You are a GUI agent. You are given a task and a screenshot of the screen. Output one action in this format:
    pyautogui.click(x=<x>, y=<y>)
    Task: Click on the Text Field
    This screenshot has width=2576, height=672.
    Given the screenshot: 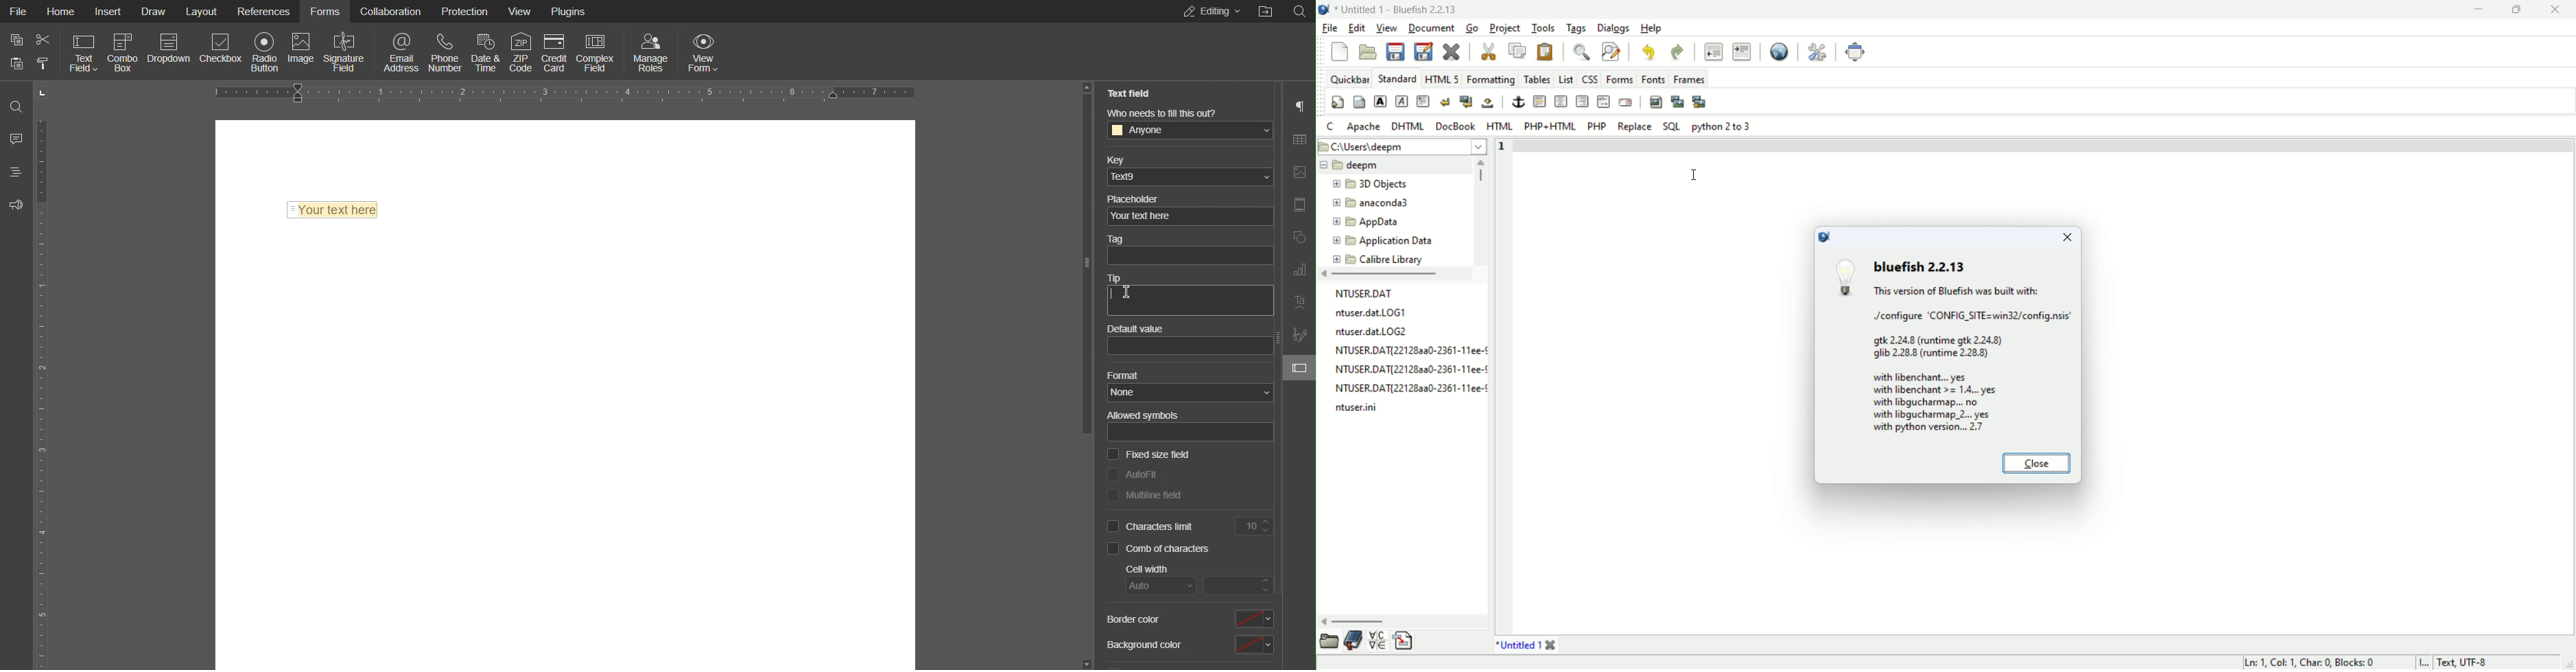 What is the action you would take?
    pyautogui.click(x=331, y=211)
    